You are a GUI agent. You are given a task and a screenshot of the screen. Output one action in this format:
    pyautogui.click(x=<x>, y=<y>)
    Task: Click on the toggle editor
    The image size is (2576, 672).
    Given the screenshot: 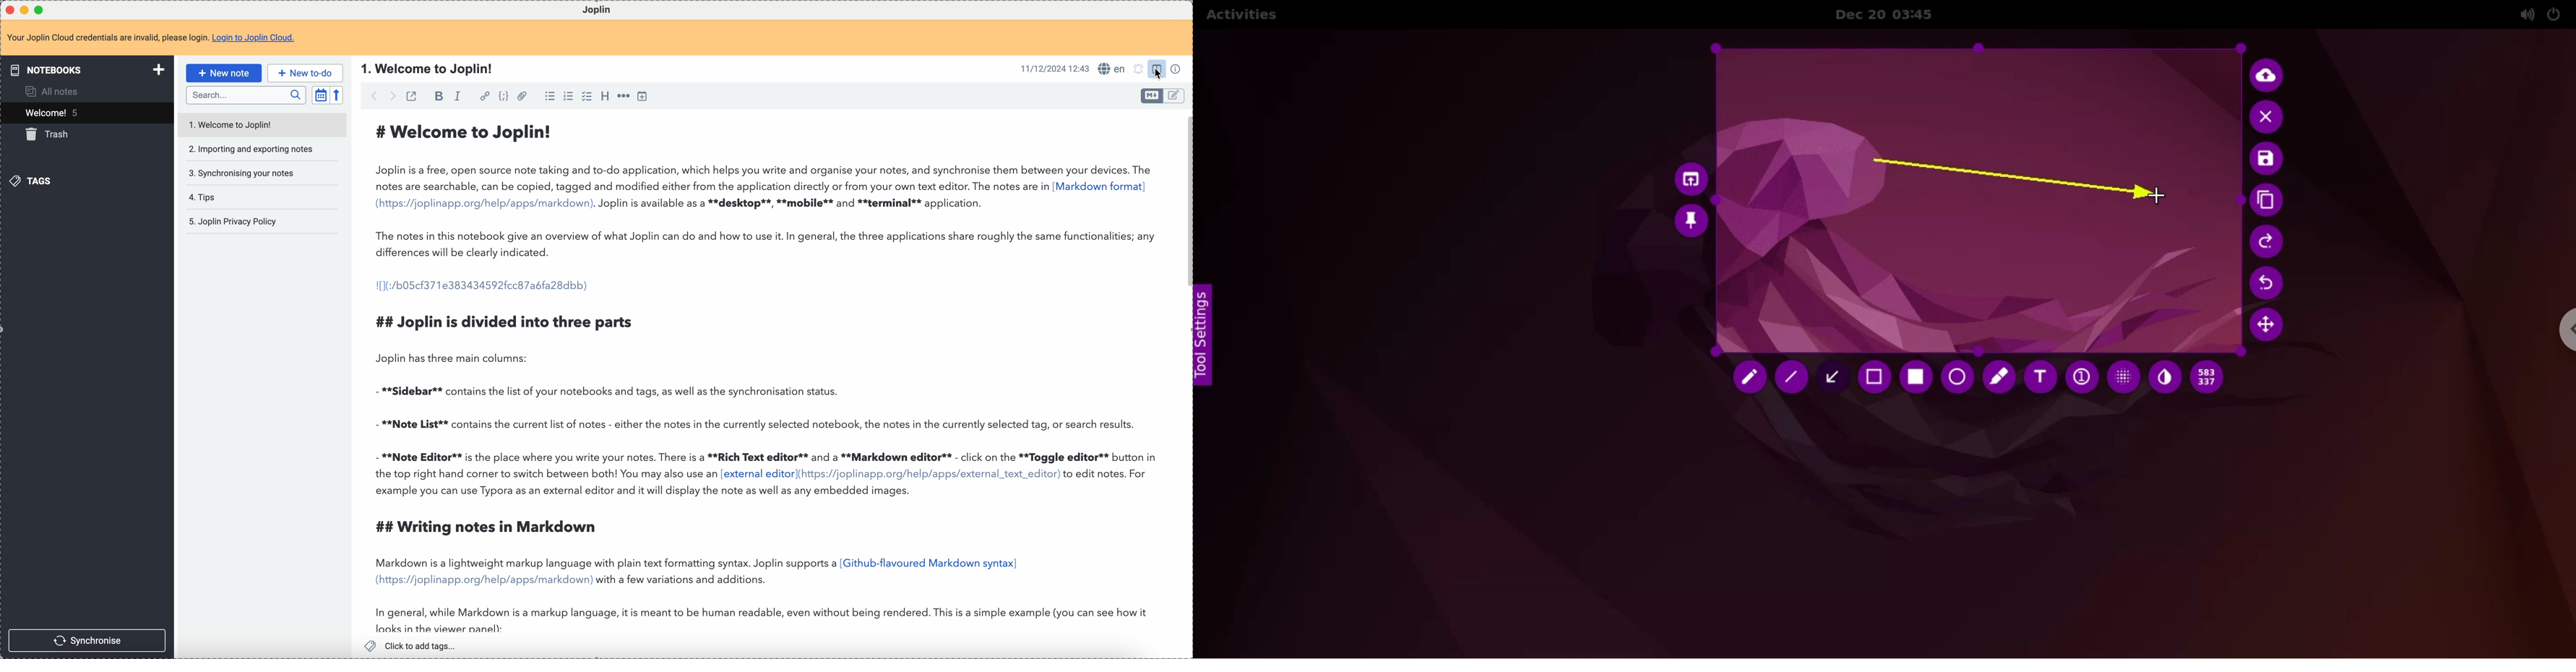 What is the action you would take?
    pyautogui.click(x=1176, y=97)
    